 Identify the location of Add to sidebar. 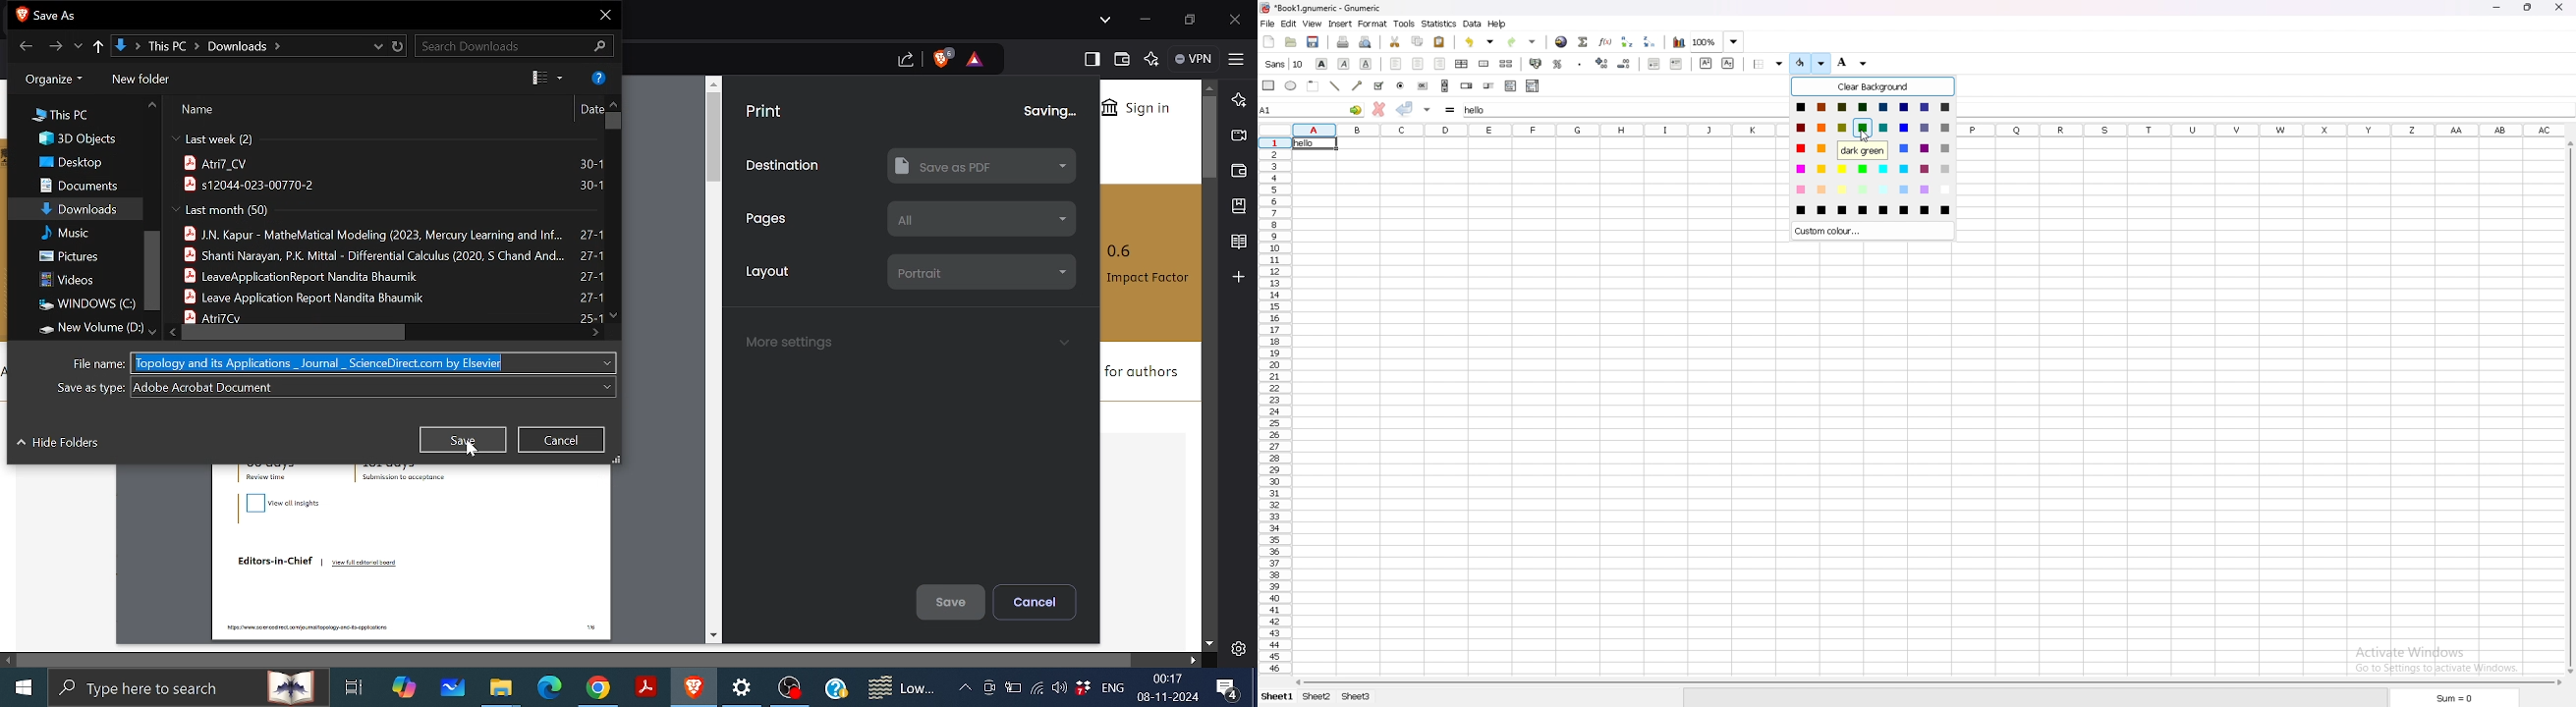
(1240, 278).